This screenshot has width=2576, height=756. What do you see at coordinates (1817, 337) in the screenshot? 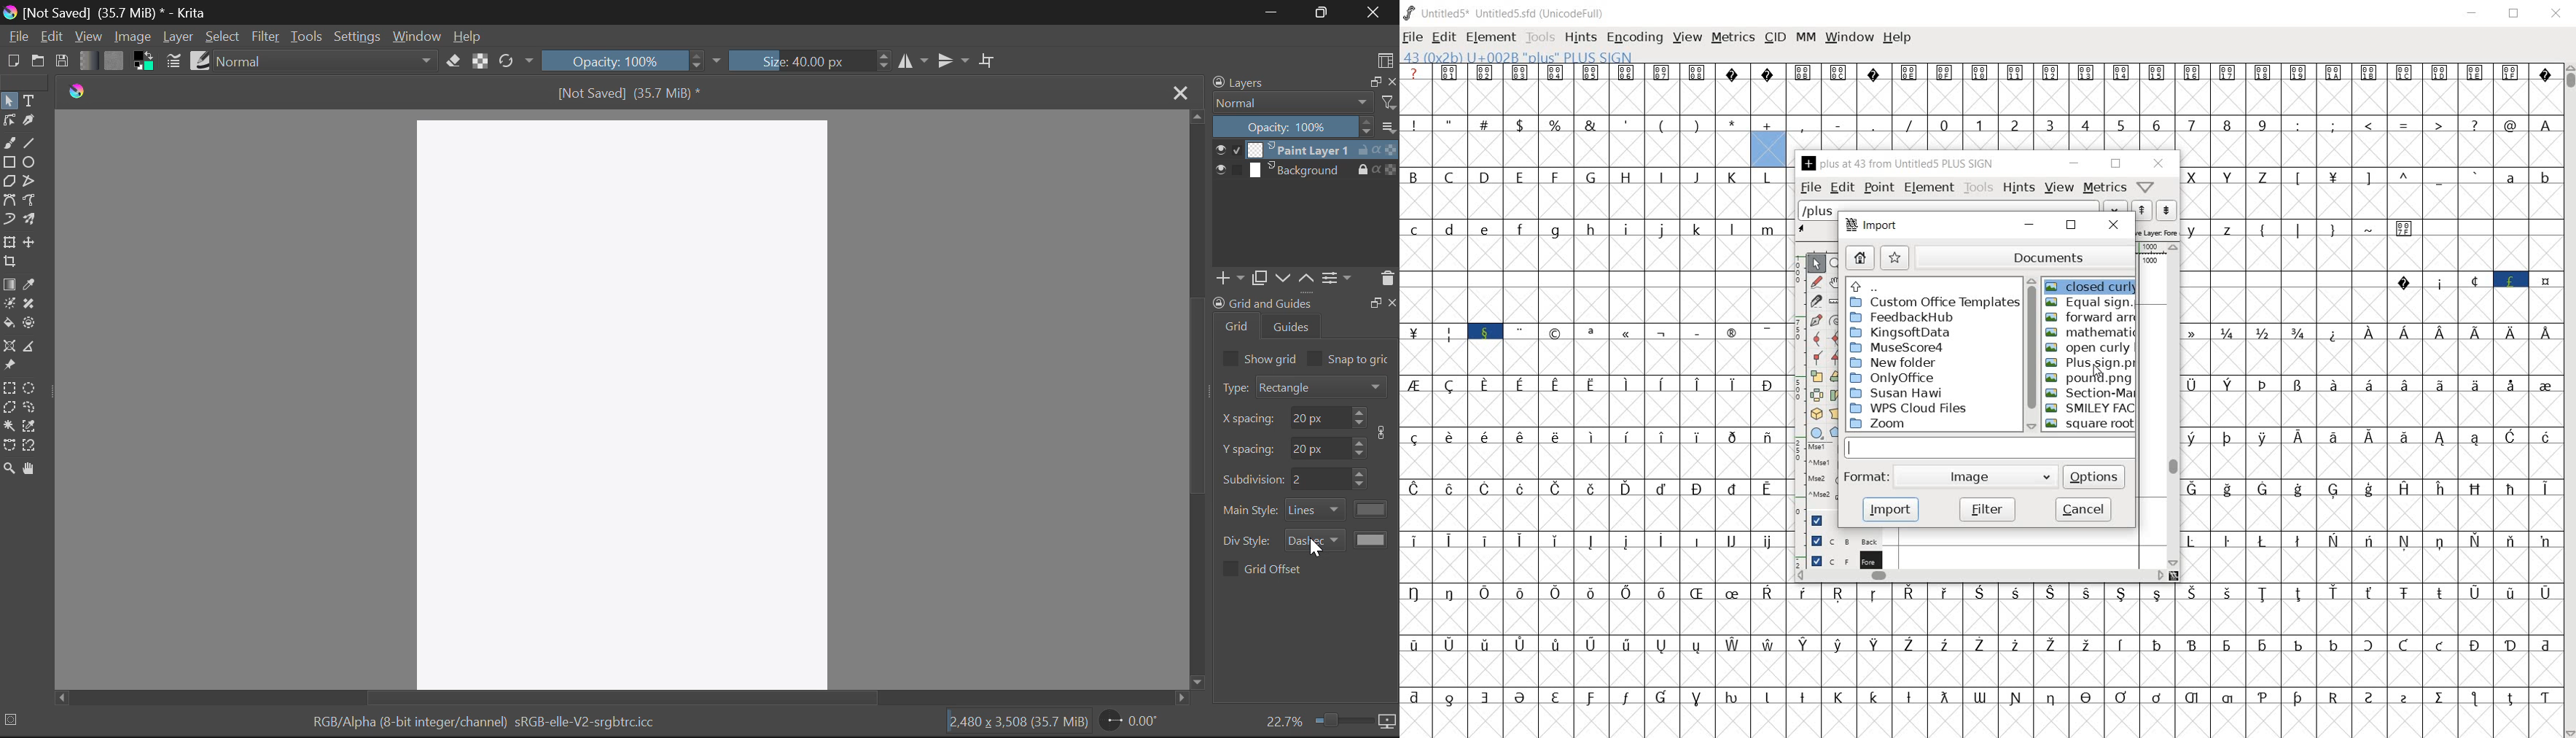
I see `add a curve point` at bounding box center [1817, 337].